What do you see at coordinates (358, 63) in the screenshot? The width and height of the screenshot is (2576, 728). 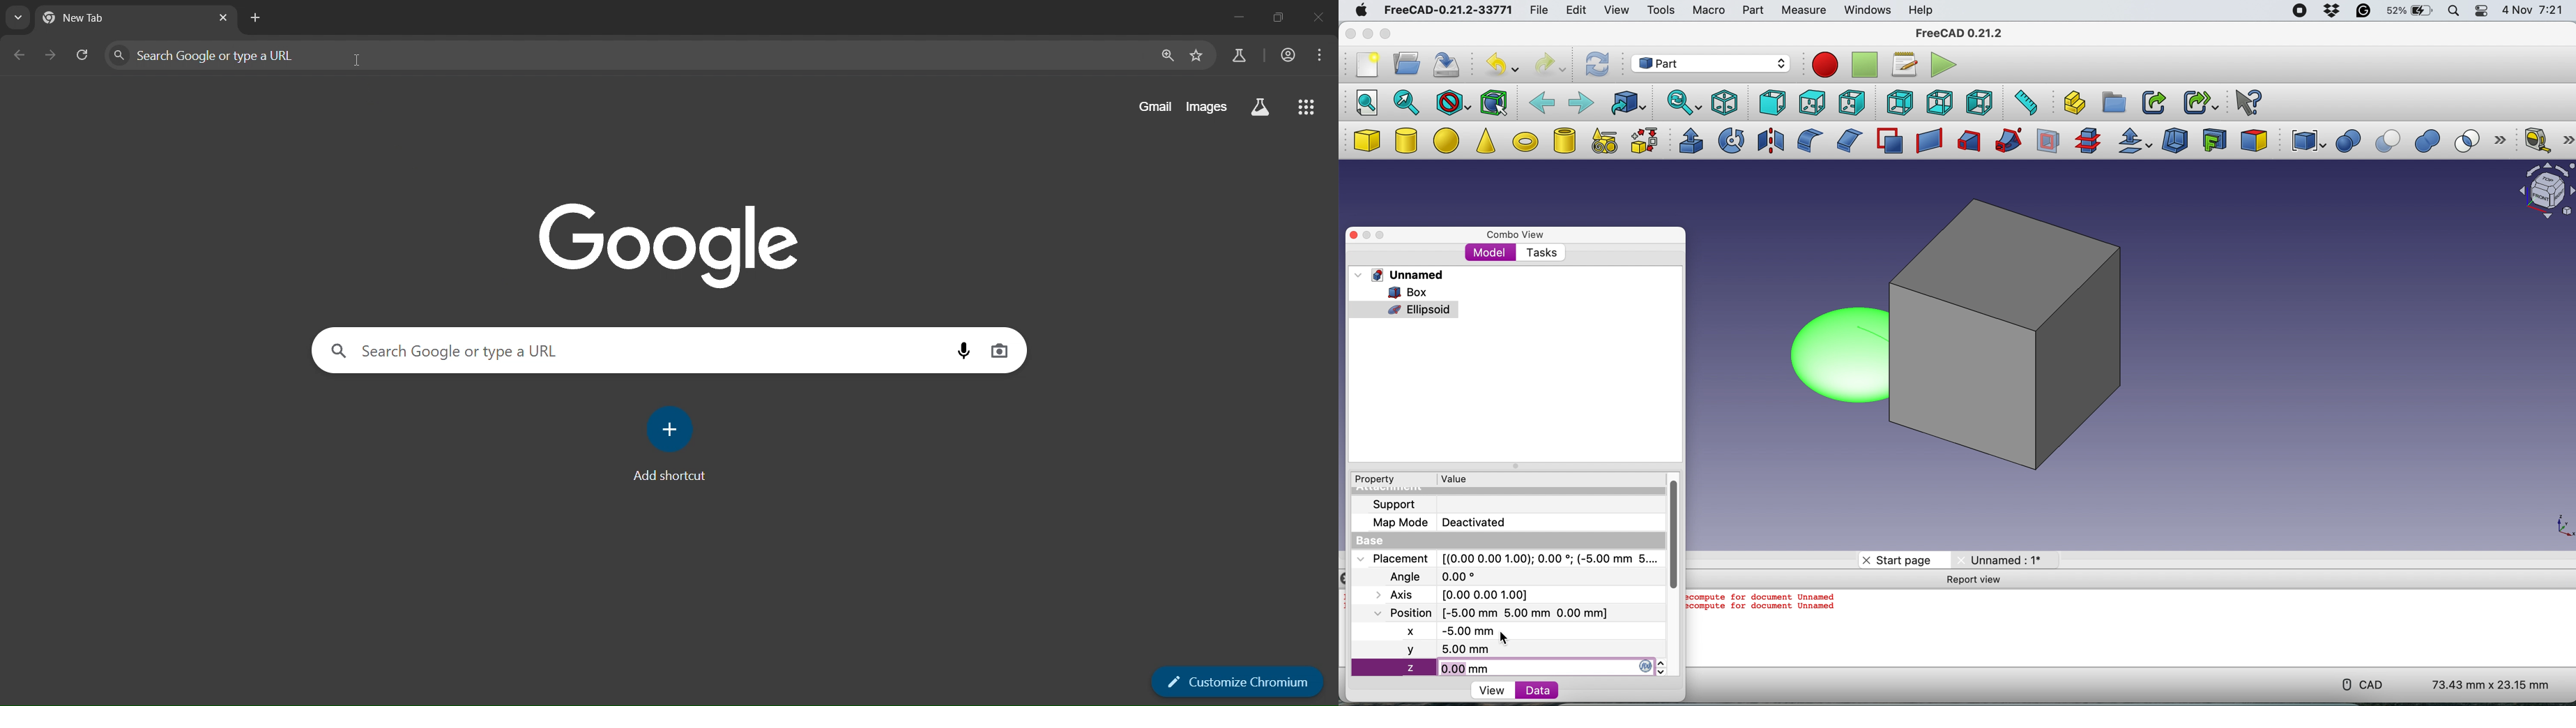 I see `cursor` at bounding box center [358, 63].